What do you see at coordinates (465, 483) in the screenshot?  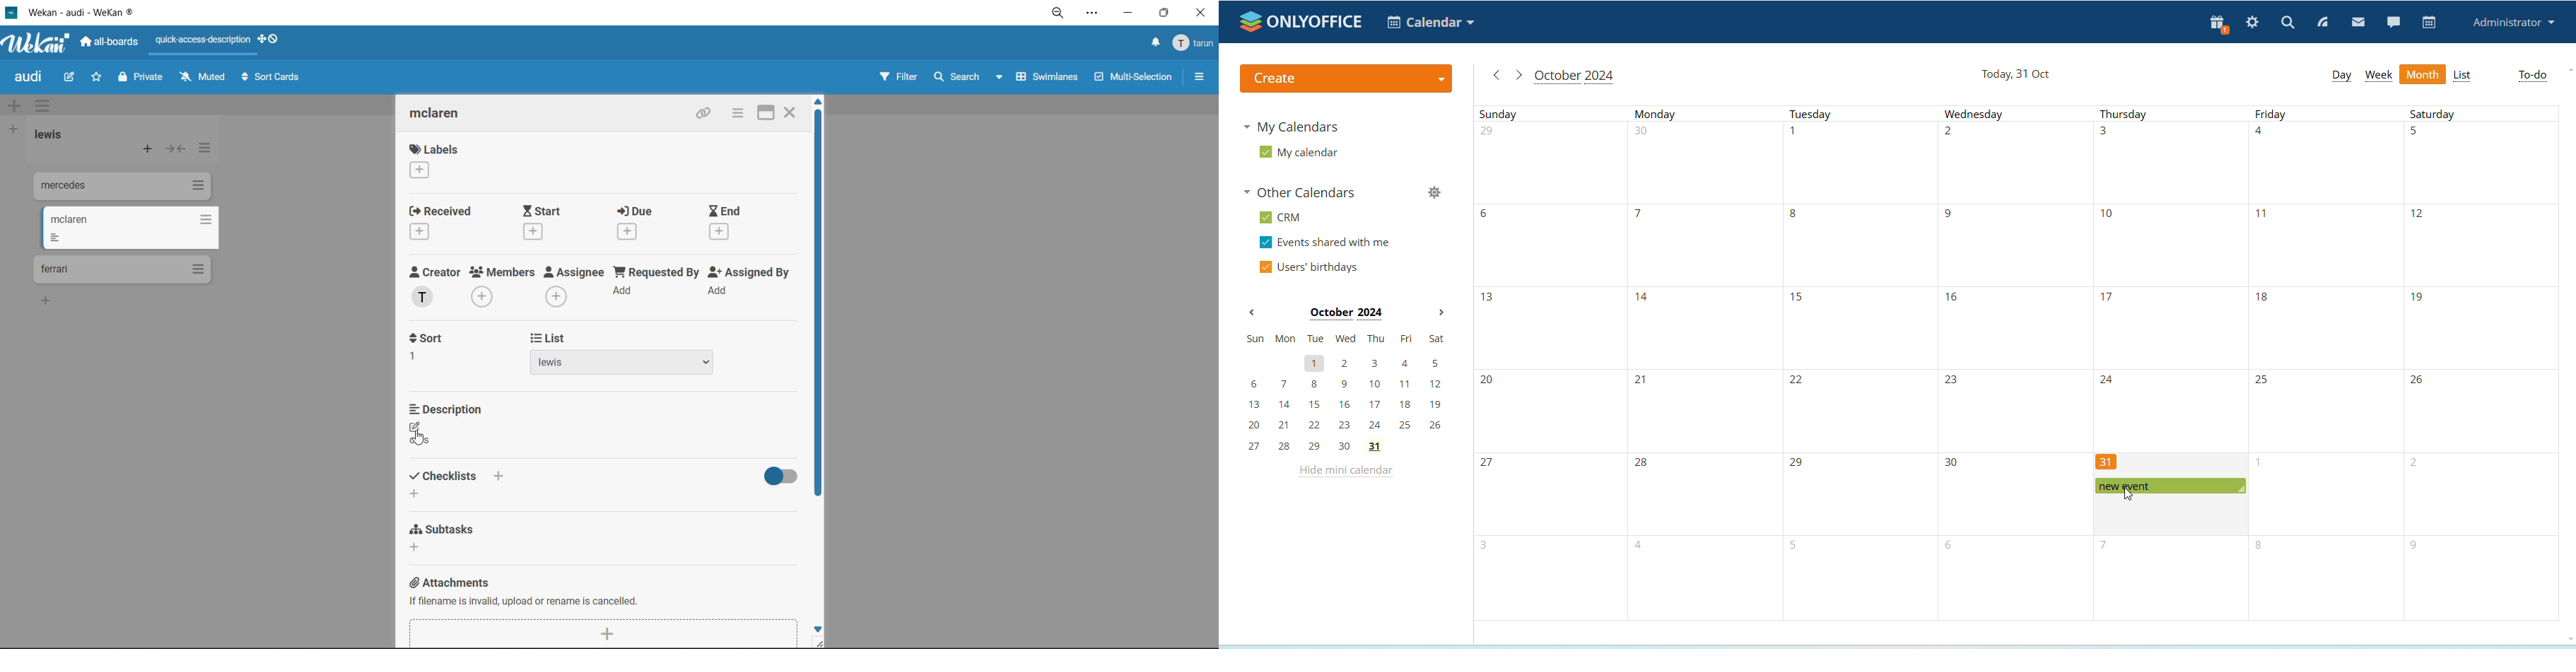 I see `checklists` at bounding box center [465, 483].